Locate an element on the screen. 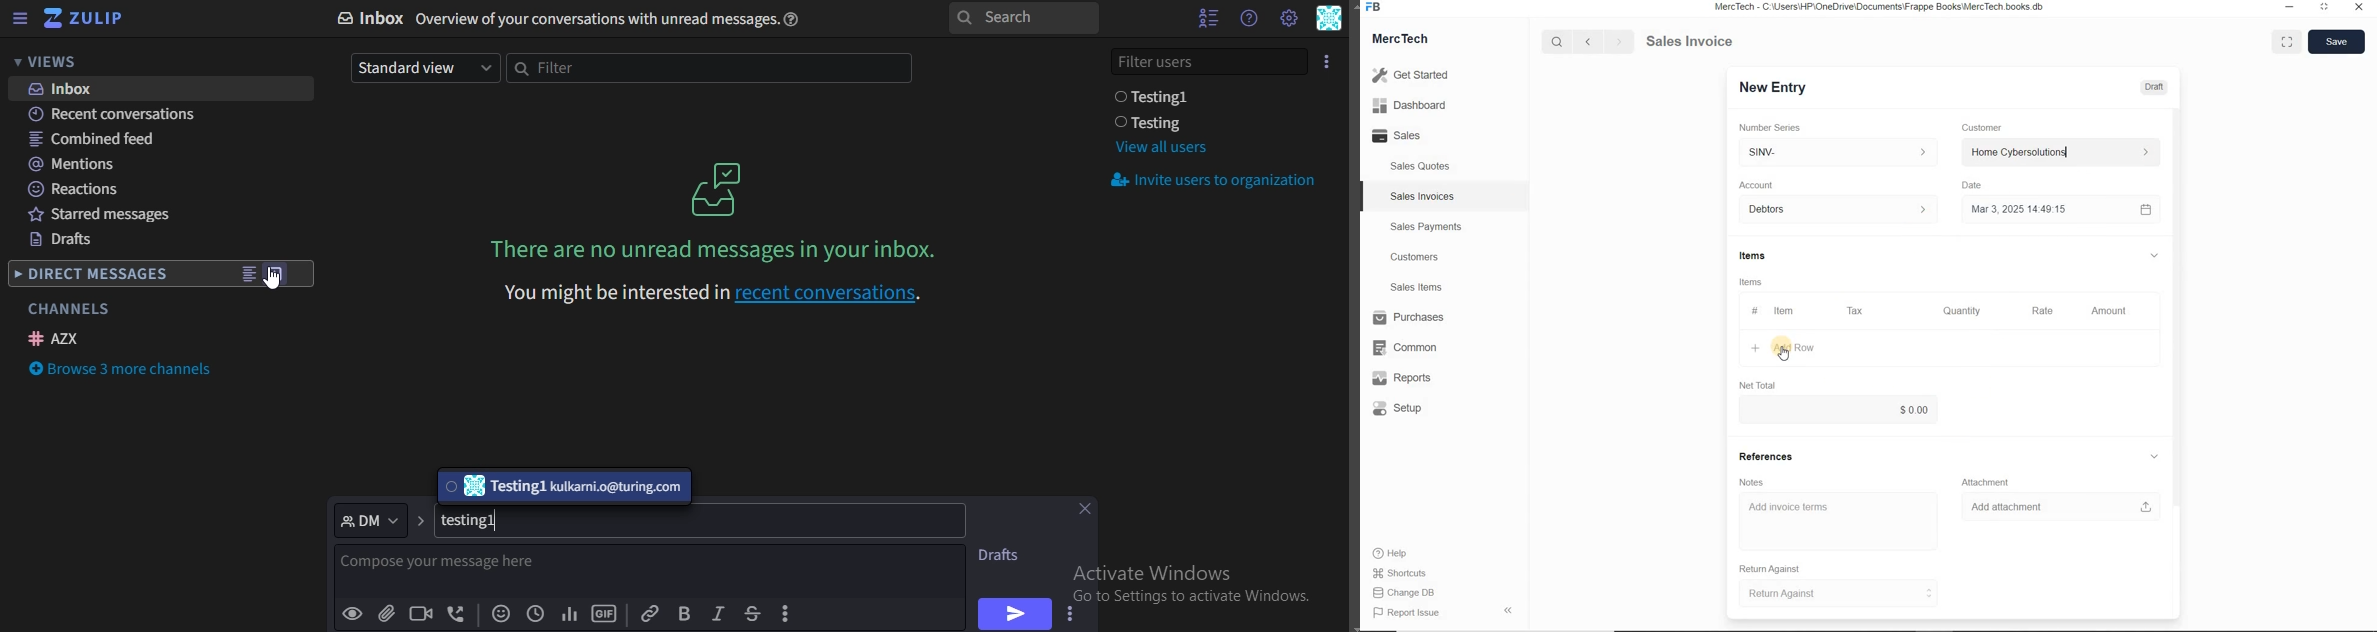 The image size is (2380, 644). Reports is located at coordinates (1411, 378).